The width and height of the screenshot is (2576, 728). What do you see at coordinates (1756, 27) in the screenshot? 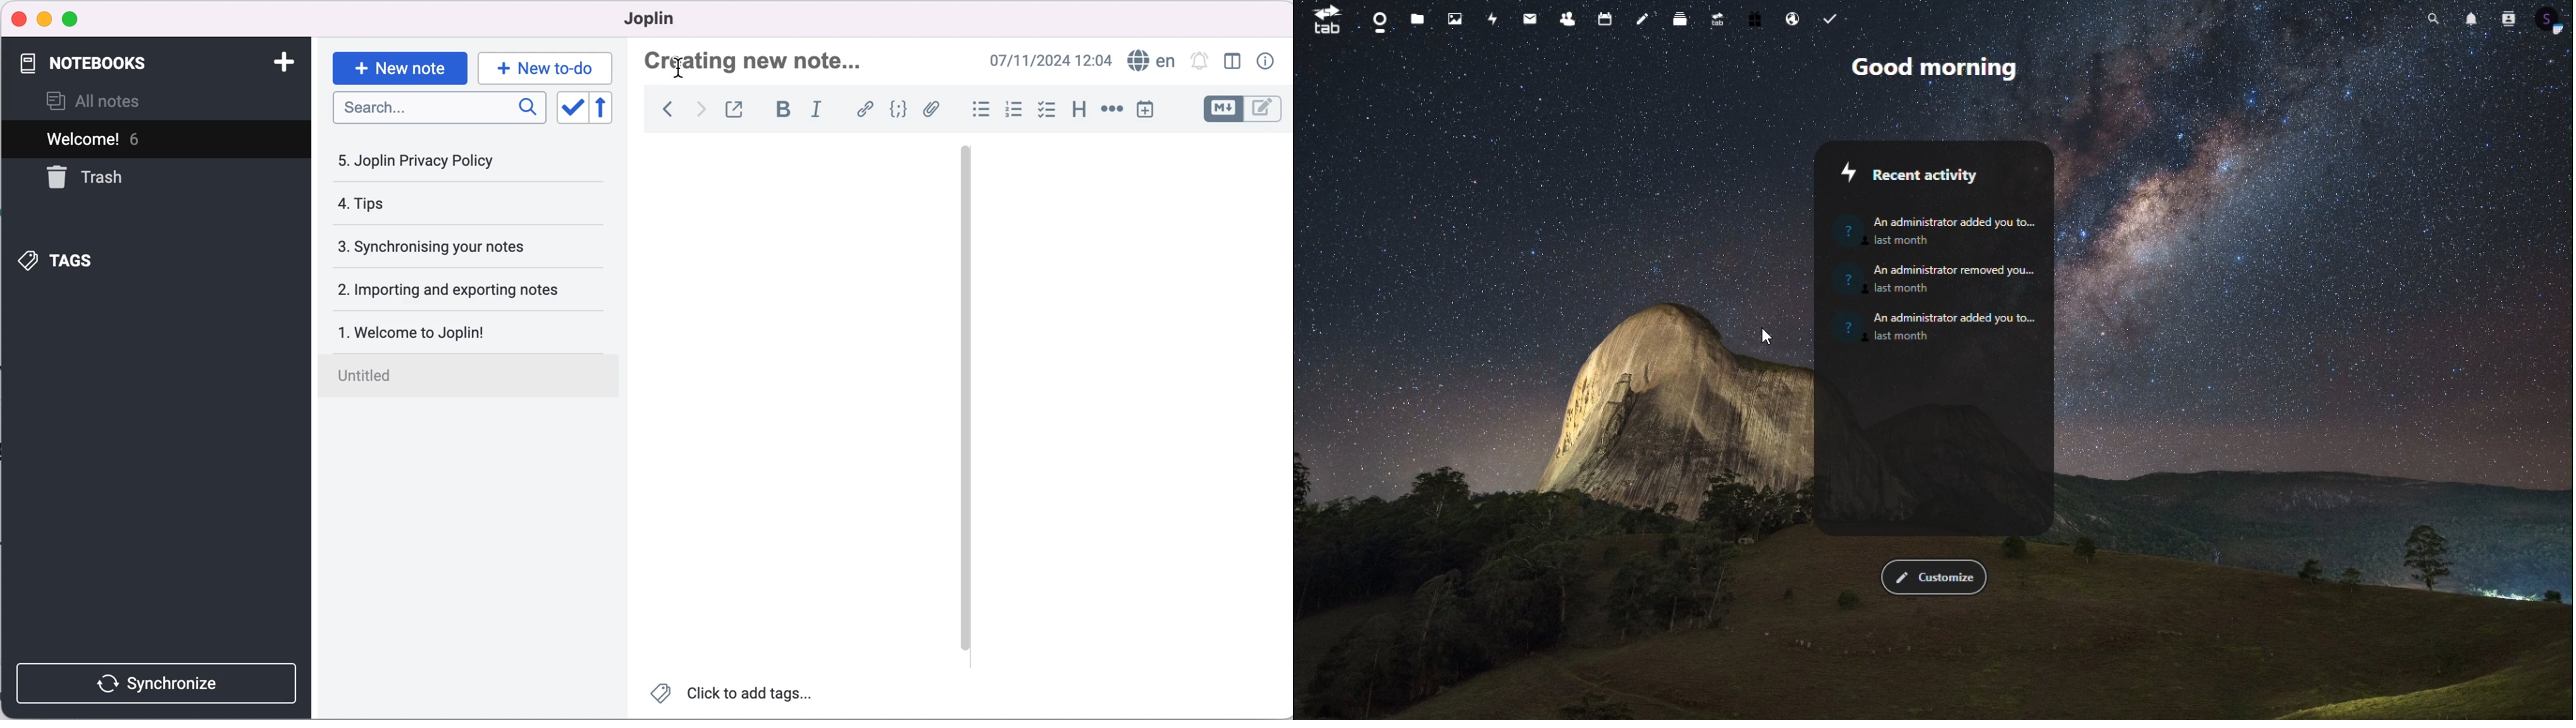
I see `free trial` at bounding box center [1756, 27].